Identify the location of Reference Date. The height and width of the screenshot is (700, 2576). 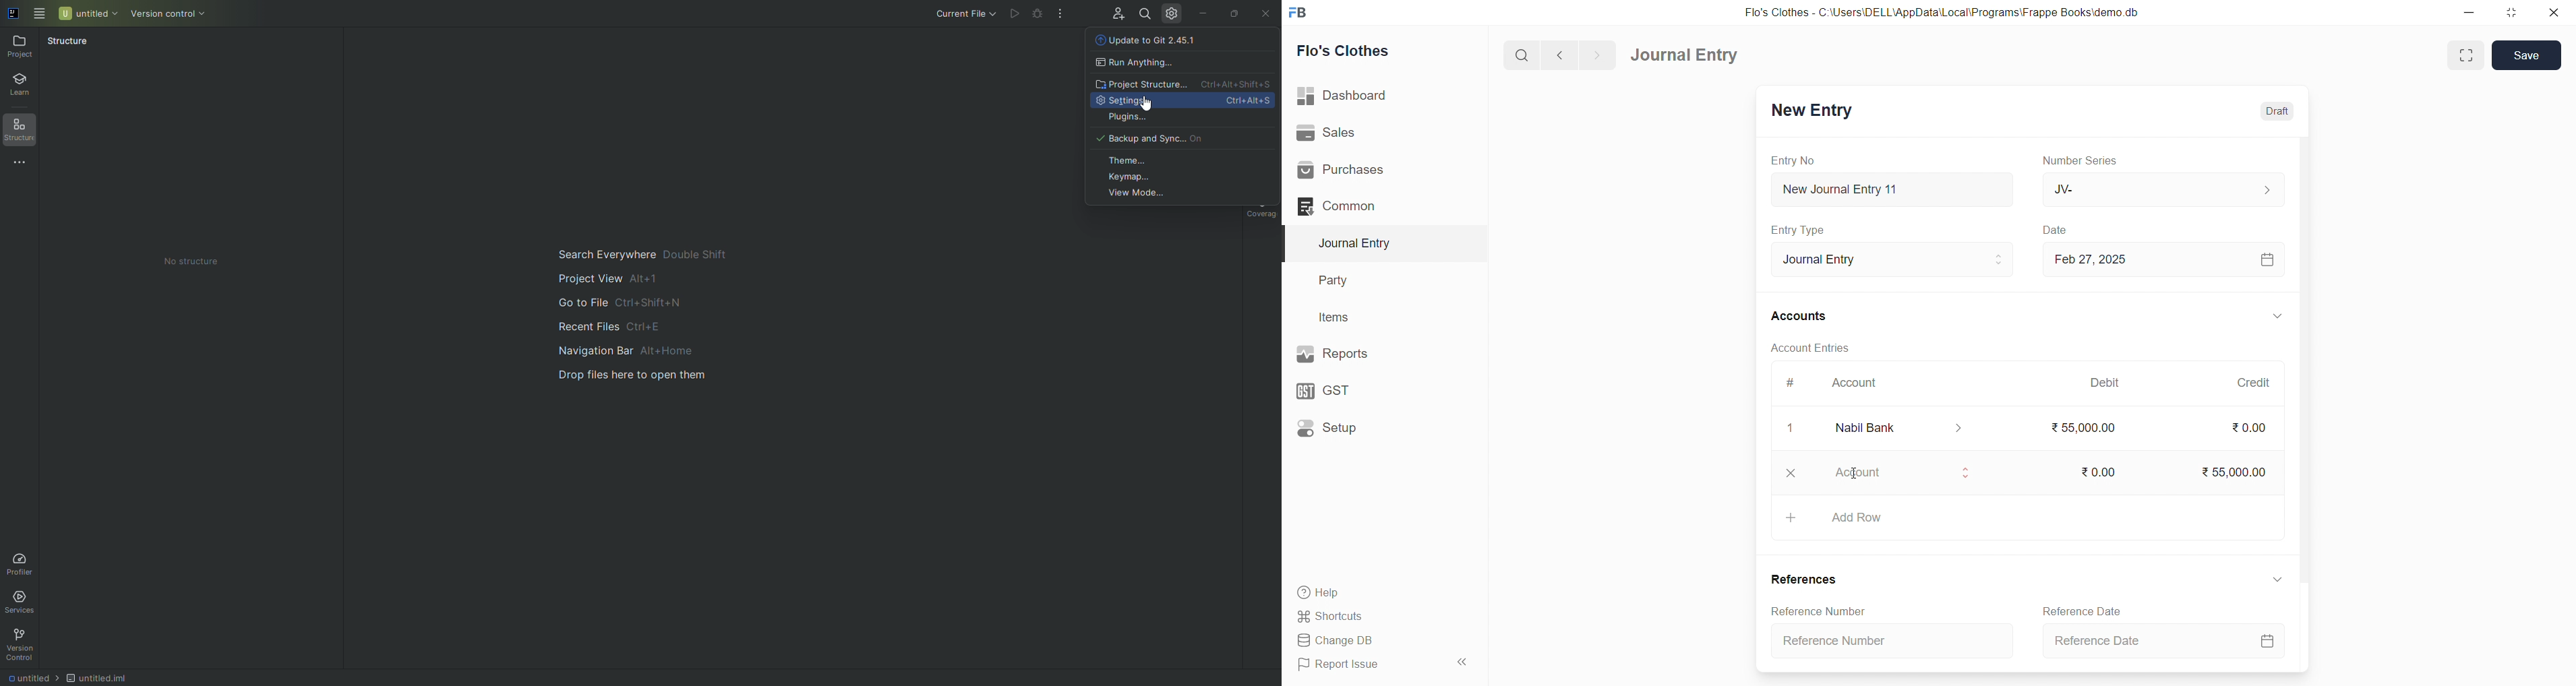
(2082, 610).